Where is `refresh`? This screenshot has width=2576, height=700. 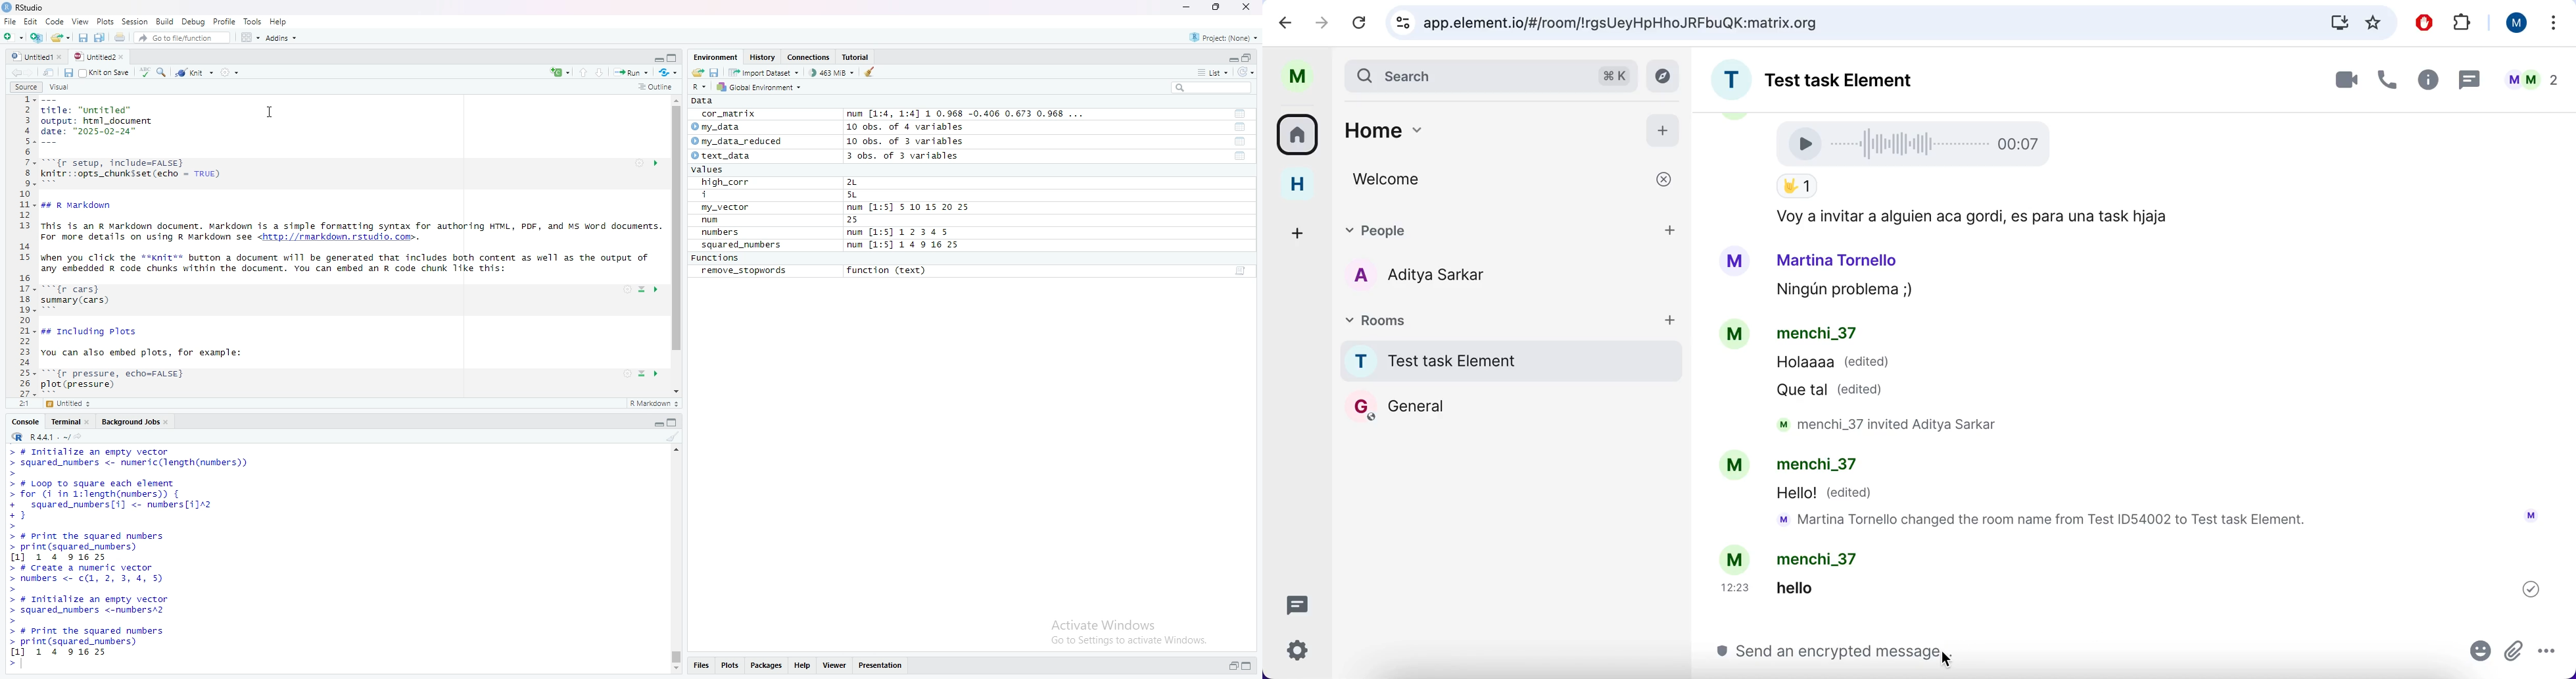 refresh is located at coordinates (669, 74).